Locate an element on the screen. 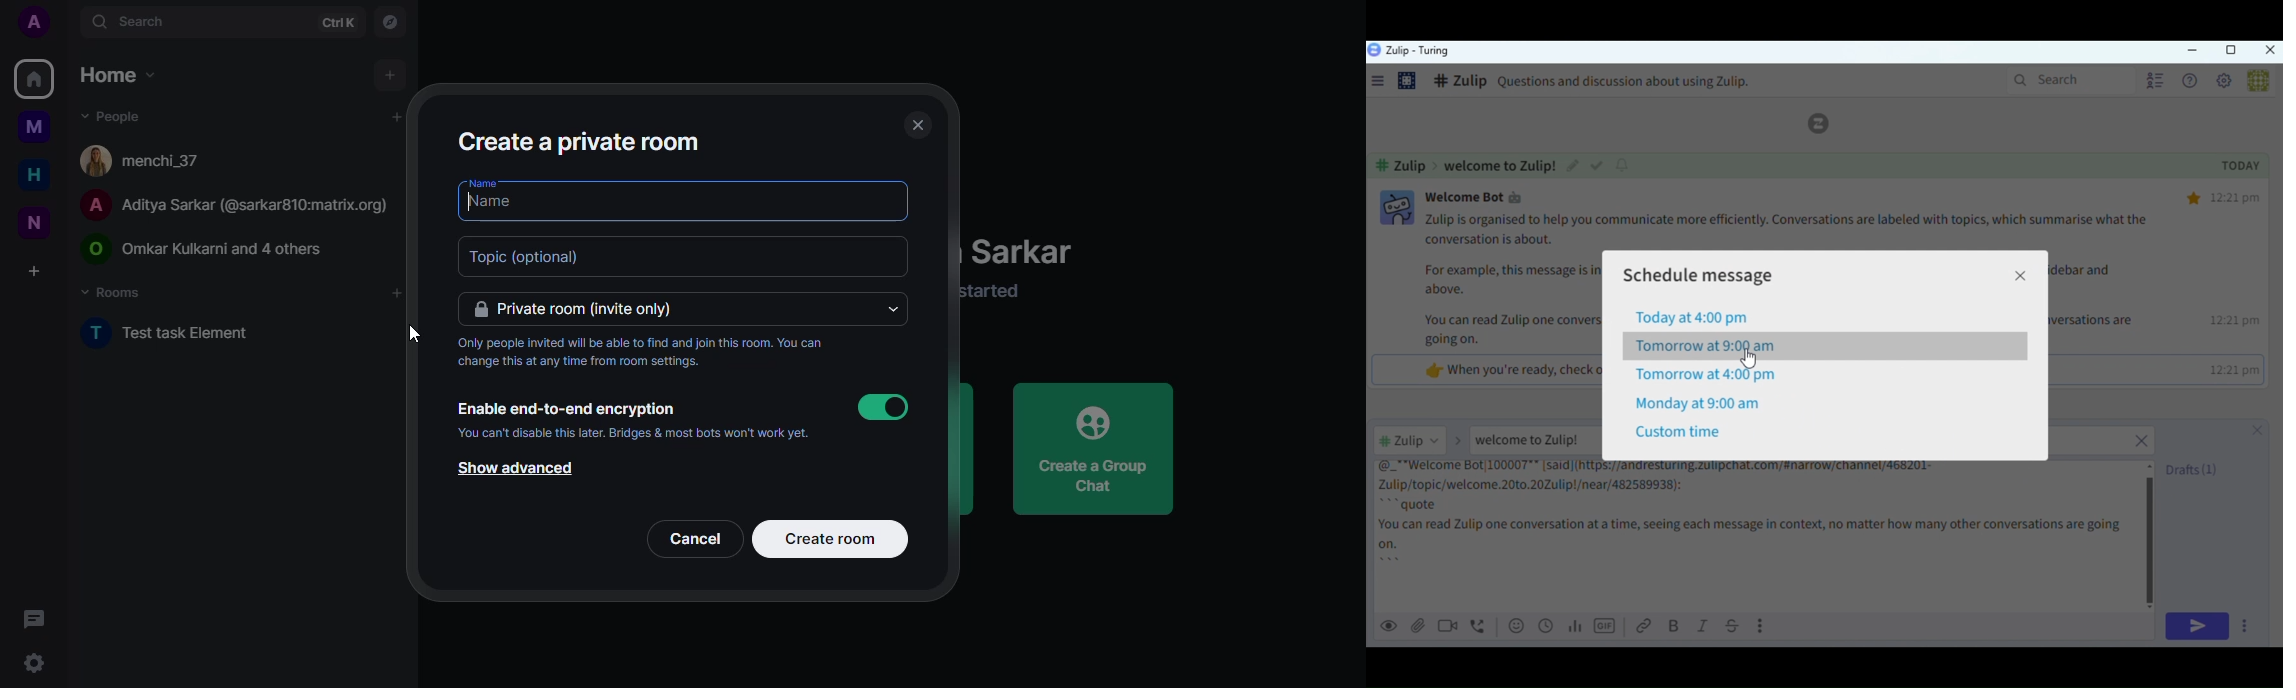 This screenshot has width=2296, height=700. Bold is located at coordinates (1676, 627).